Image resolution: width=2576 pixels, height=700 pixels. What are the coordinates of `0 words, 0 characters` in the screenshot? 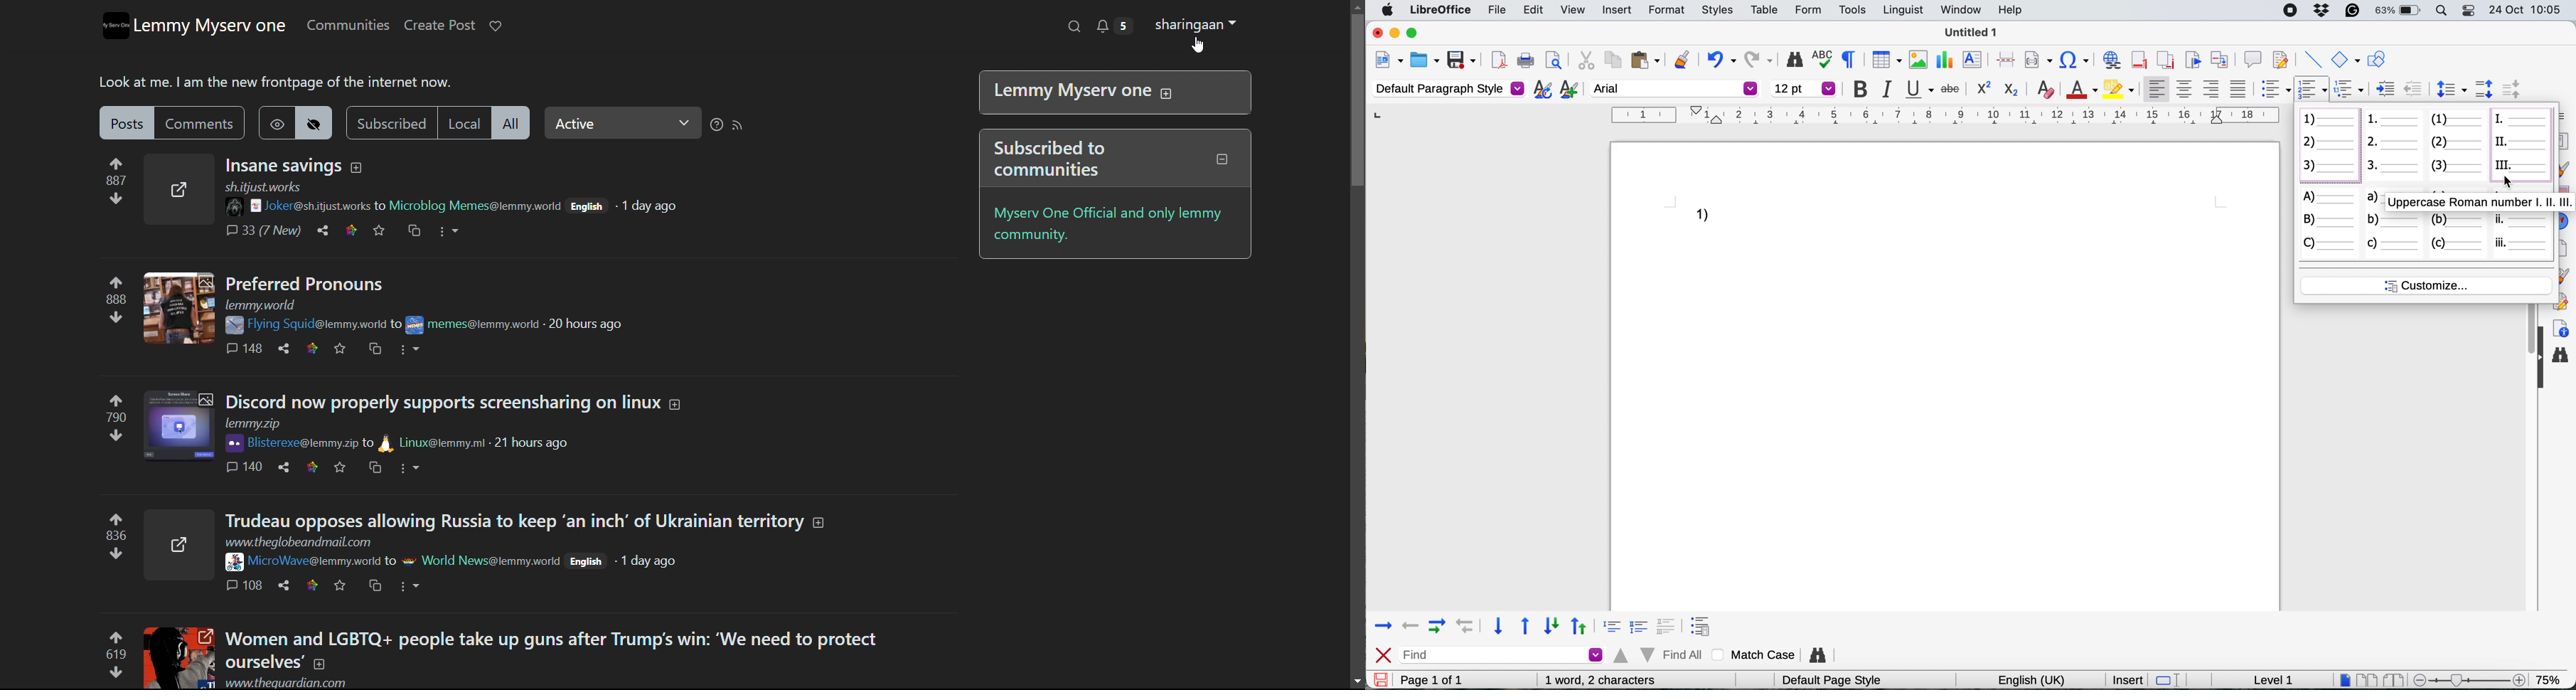 It's located at (1612, 679).